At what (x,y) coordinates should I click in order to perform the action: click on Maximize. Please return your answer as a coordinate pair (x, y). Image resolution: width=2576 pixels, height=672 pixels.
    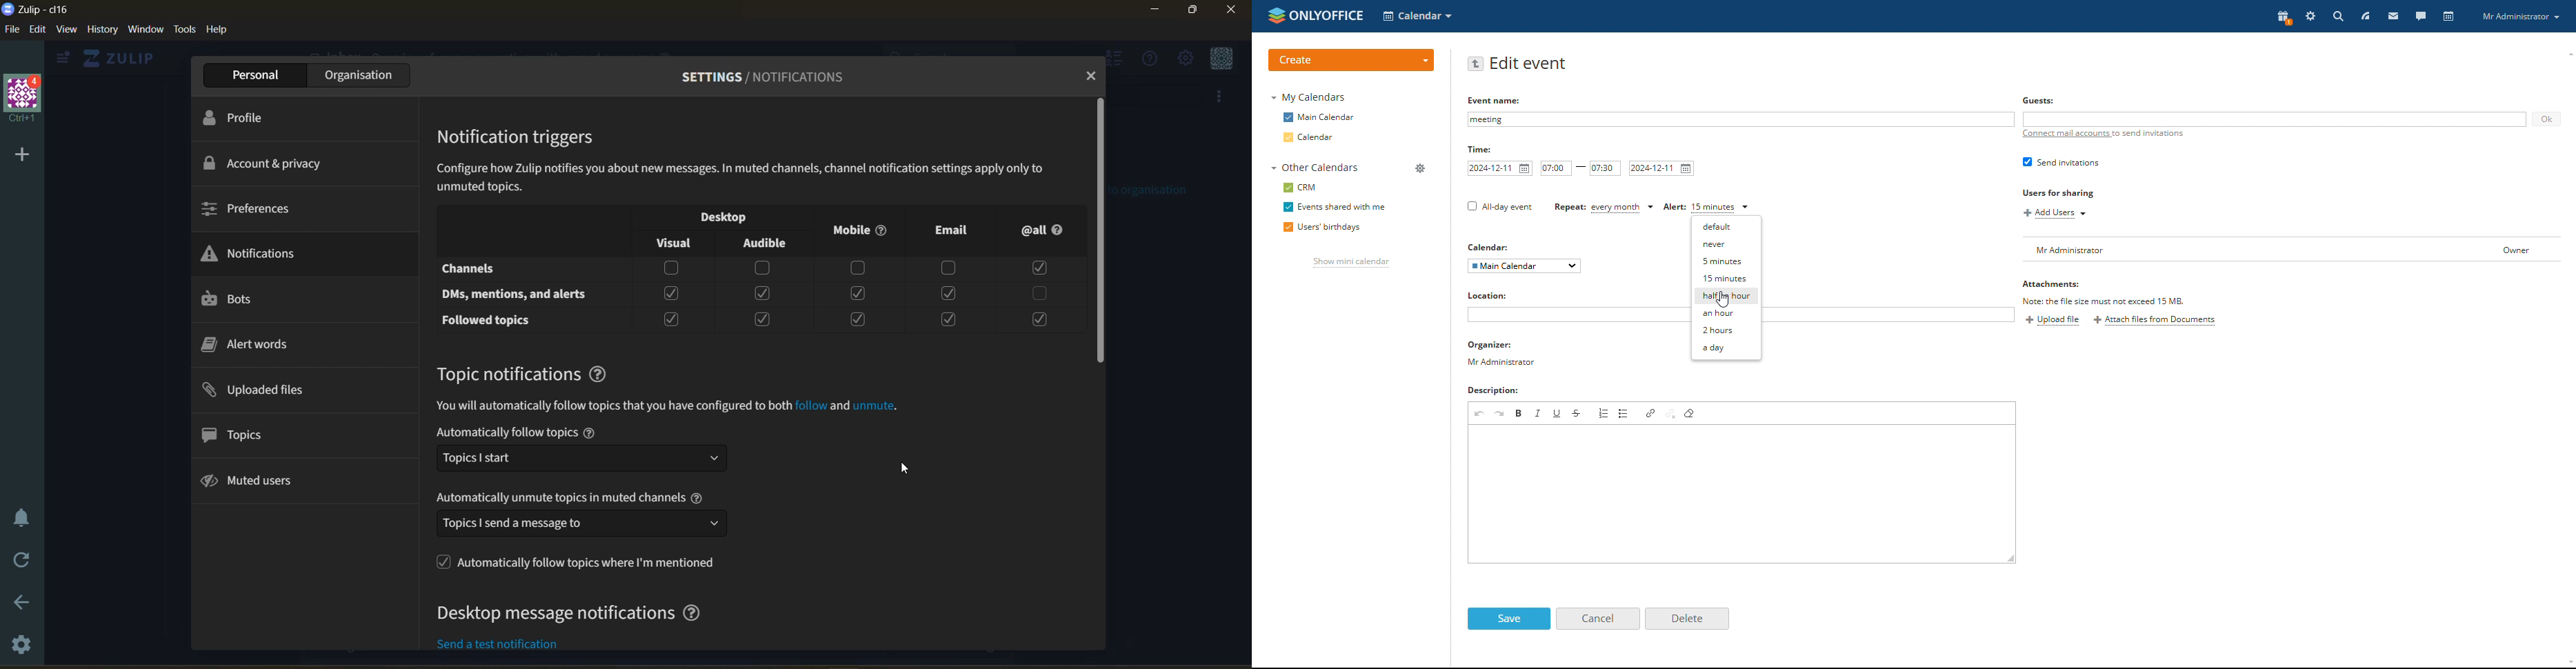
    Looking at the image, I should click on (1196, 12).